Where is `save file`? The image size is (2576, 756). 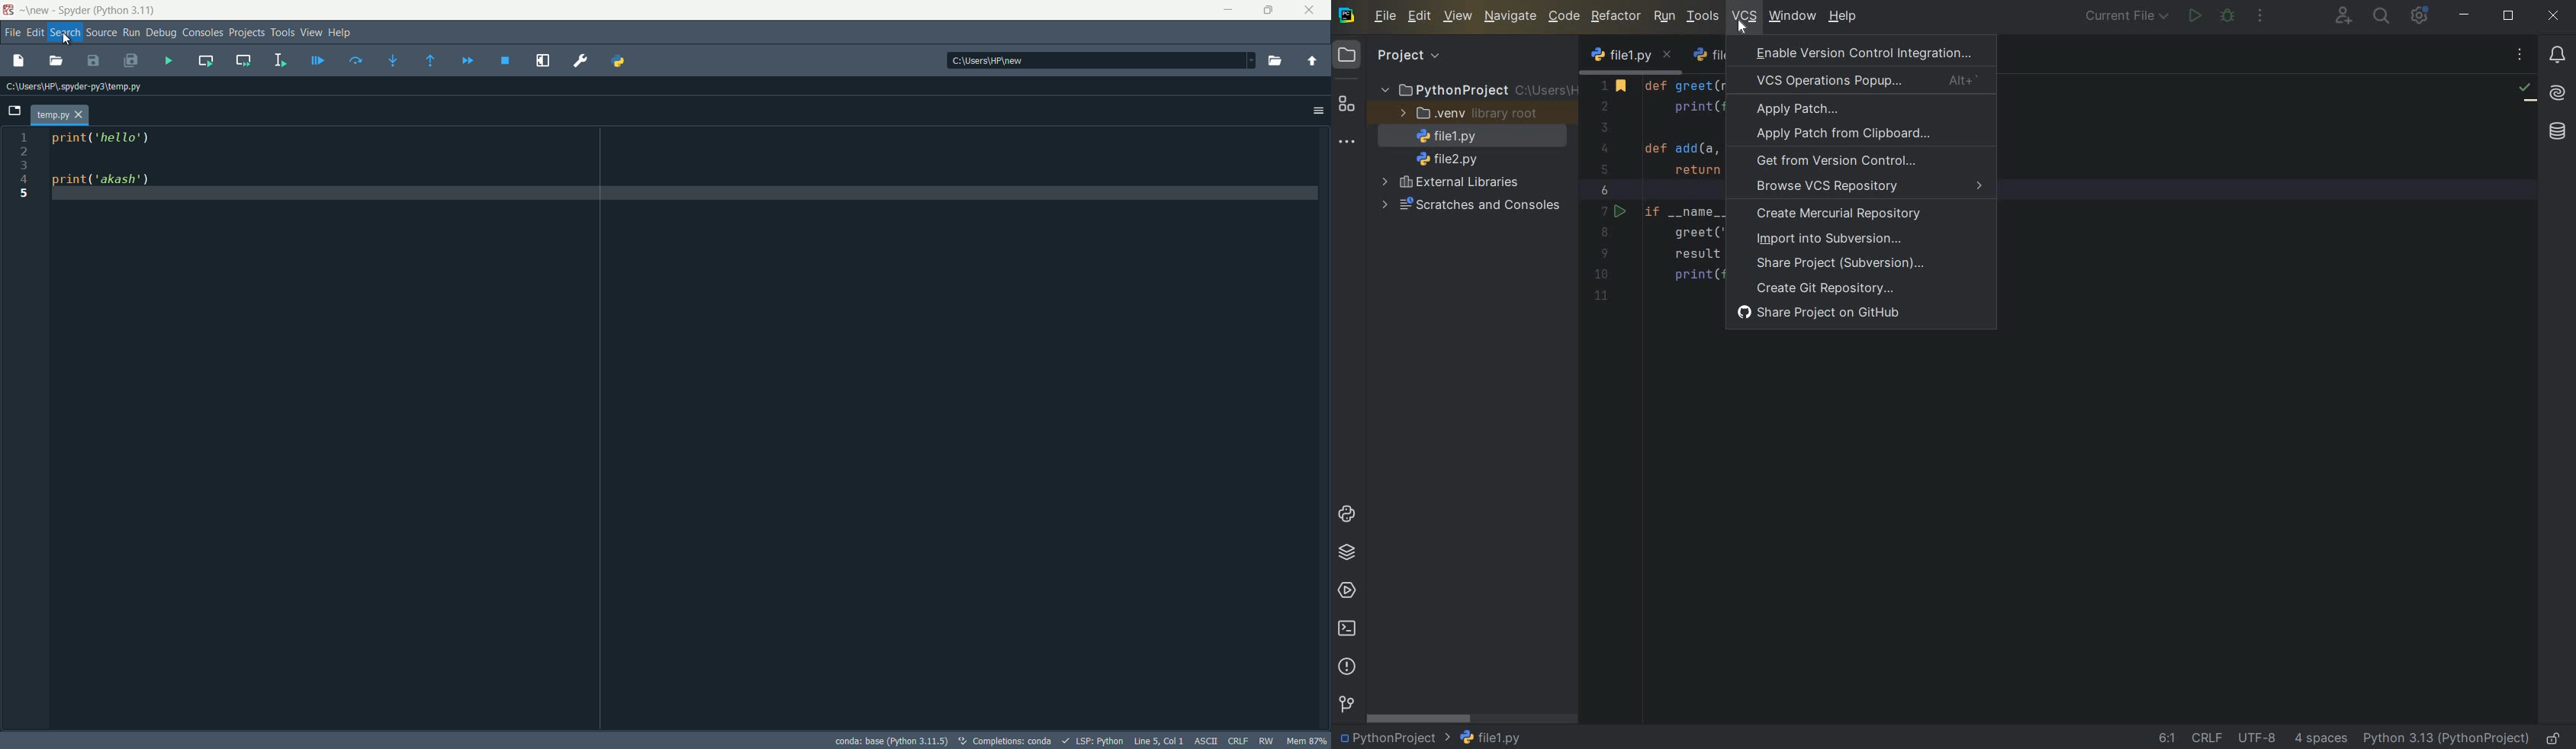 save file is located at coordinates (94, 61).